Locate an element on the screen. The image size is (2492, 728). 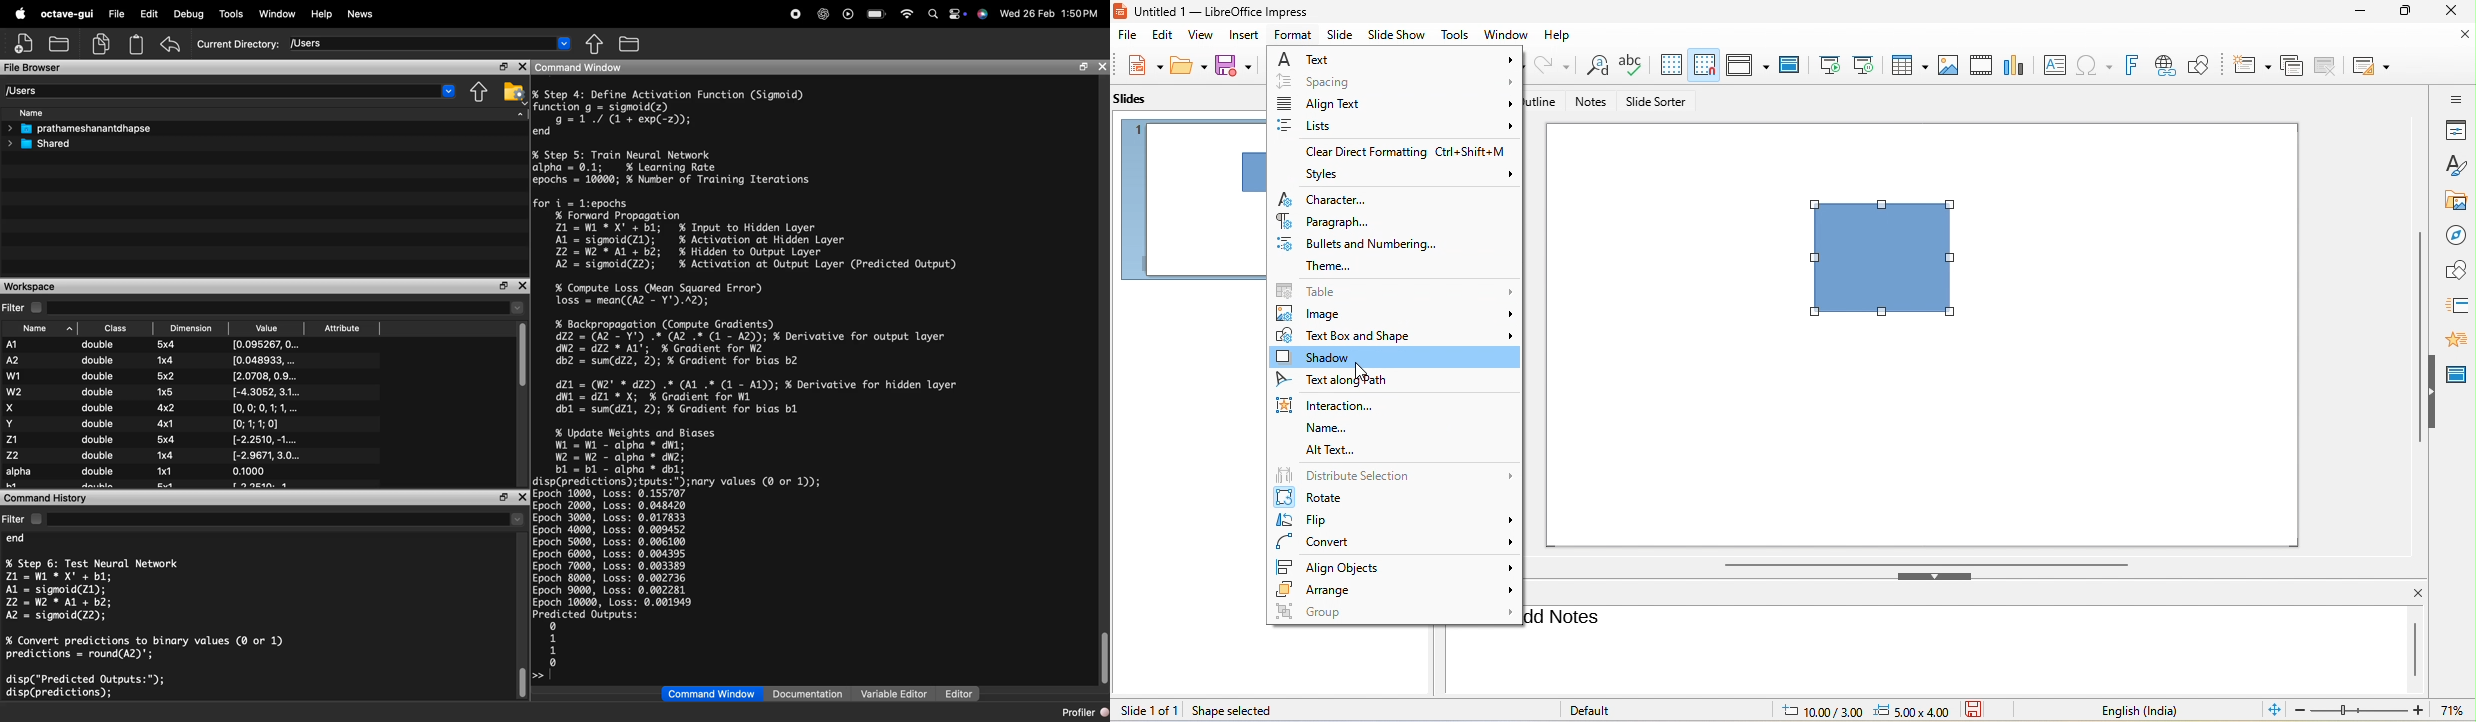
properties is located at coordinates (2455, 130).